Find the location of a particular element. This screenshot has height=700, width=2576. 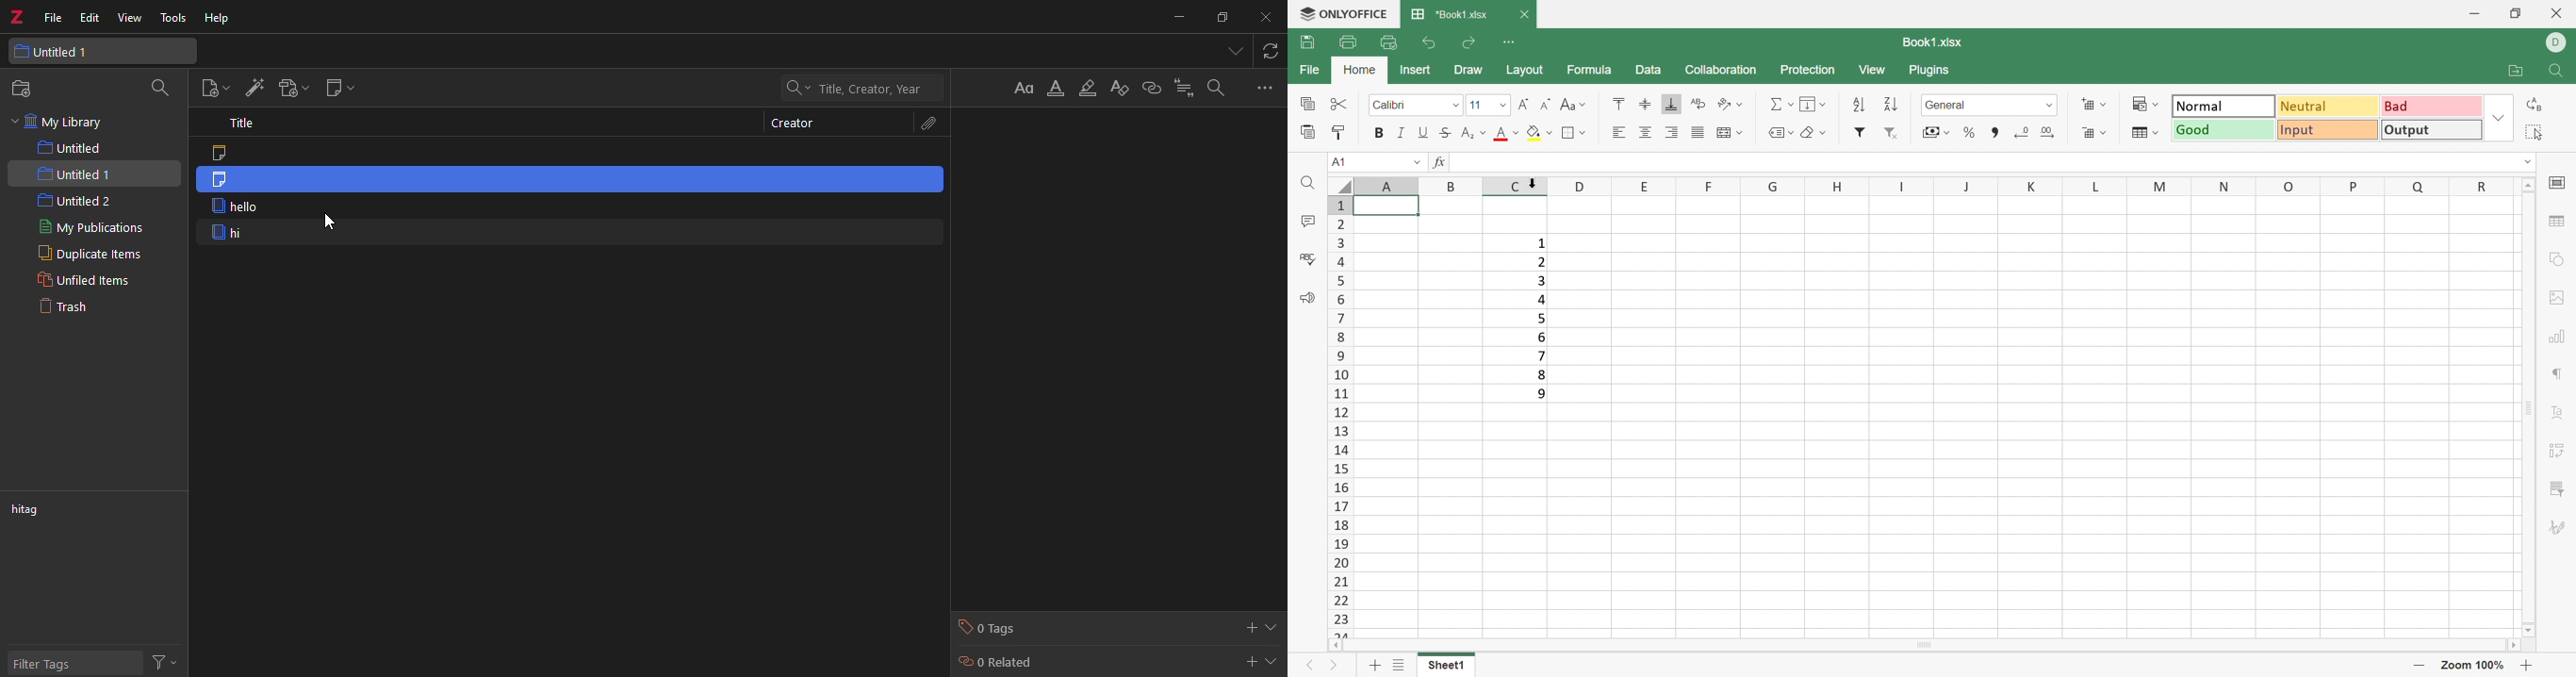

Redo is located at coordinates (1471, 42).